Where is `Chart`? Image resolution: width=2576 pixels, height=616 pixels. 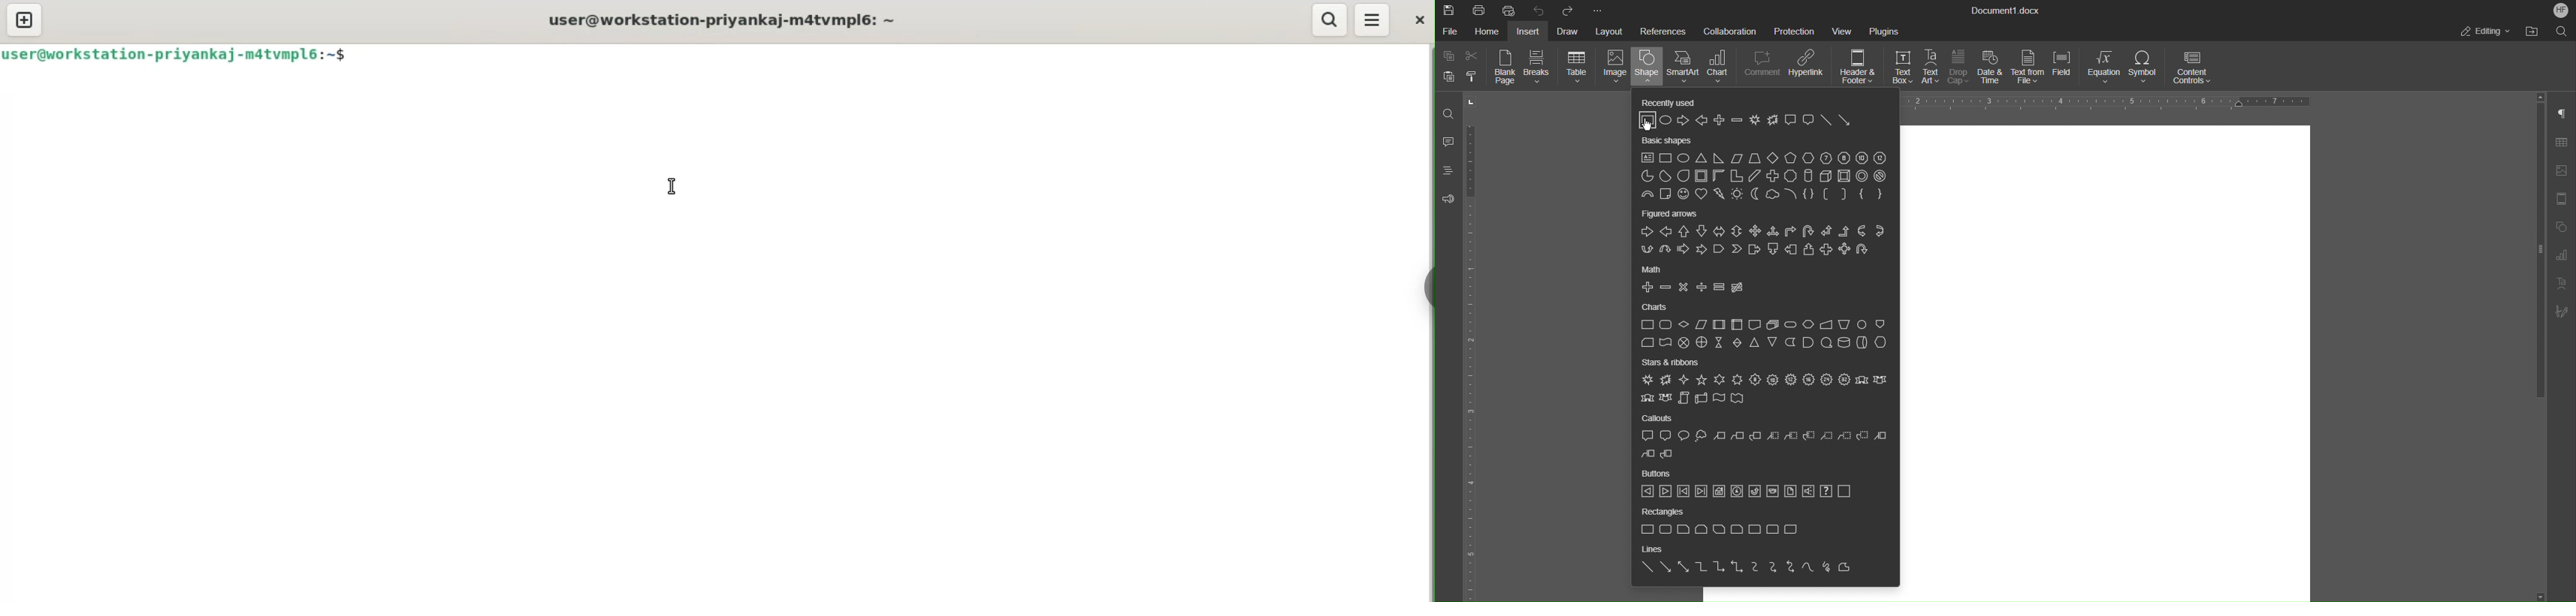 Chart is located at coordinates (1723, 68).